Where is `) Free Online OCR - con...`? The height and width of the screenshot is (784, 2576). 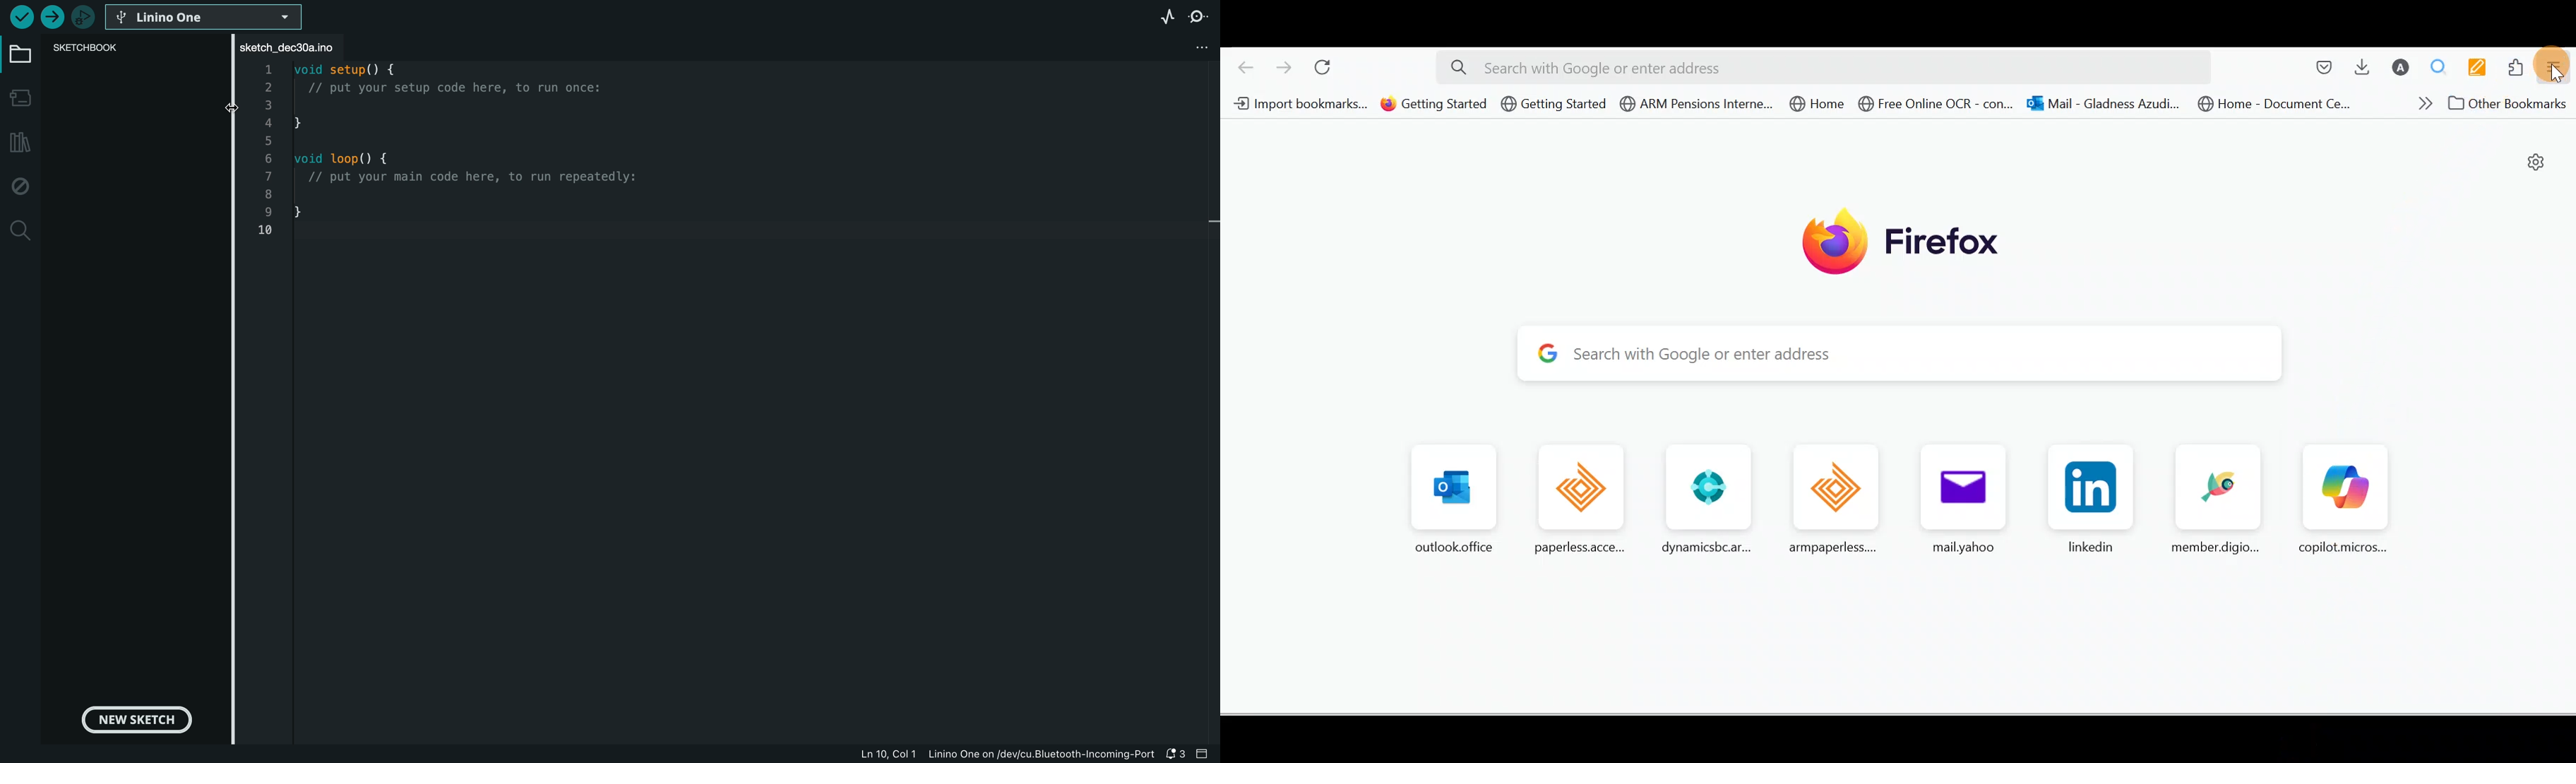
) Free Online OCR - con... is located at coordinates (1940, 103).